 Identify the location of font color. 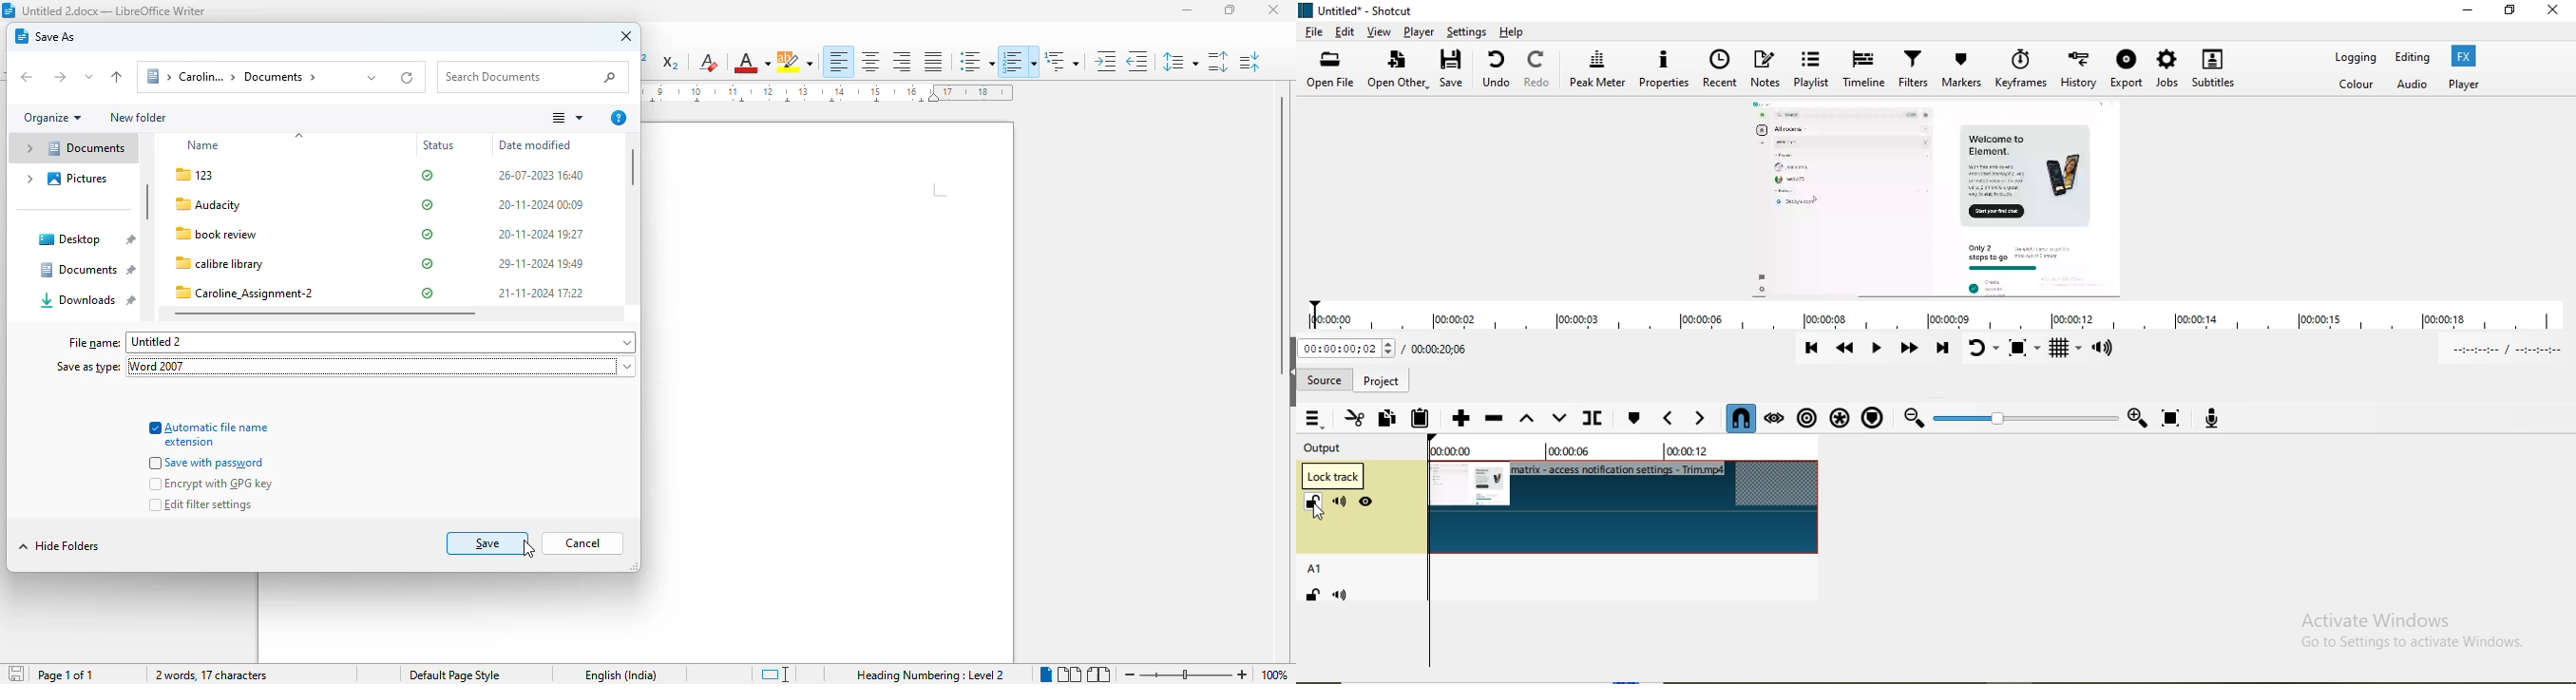
(752, 62).